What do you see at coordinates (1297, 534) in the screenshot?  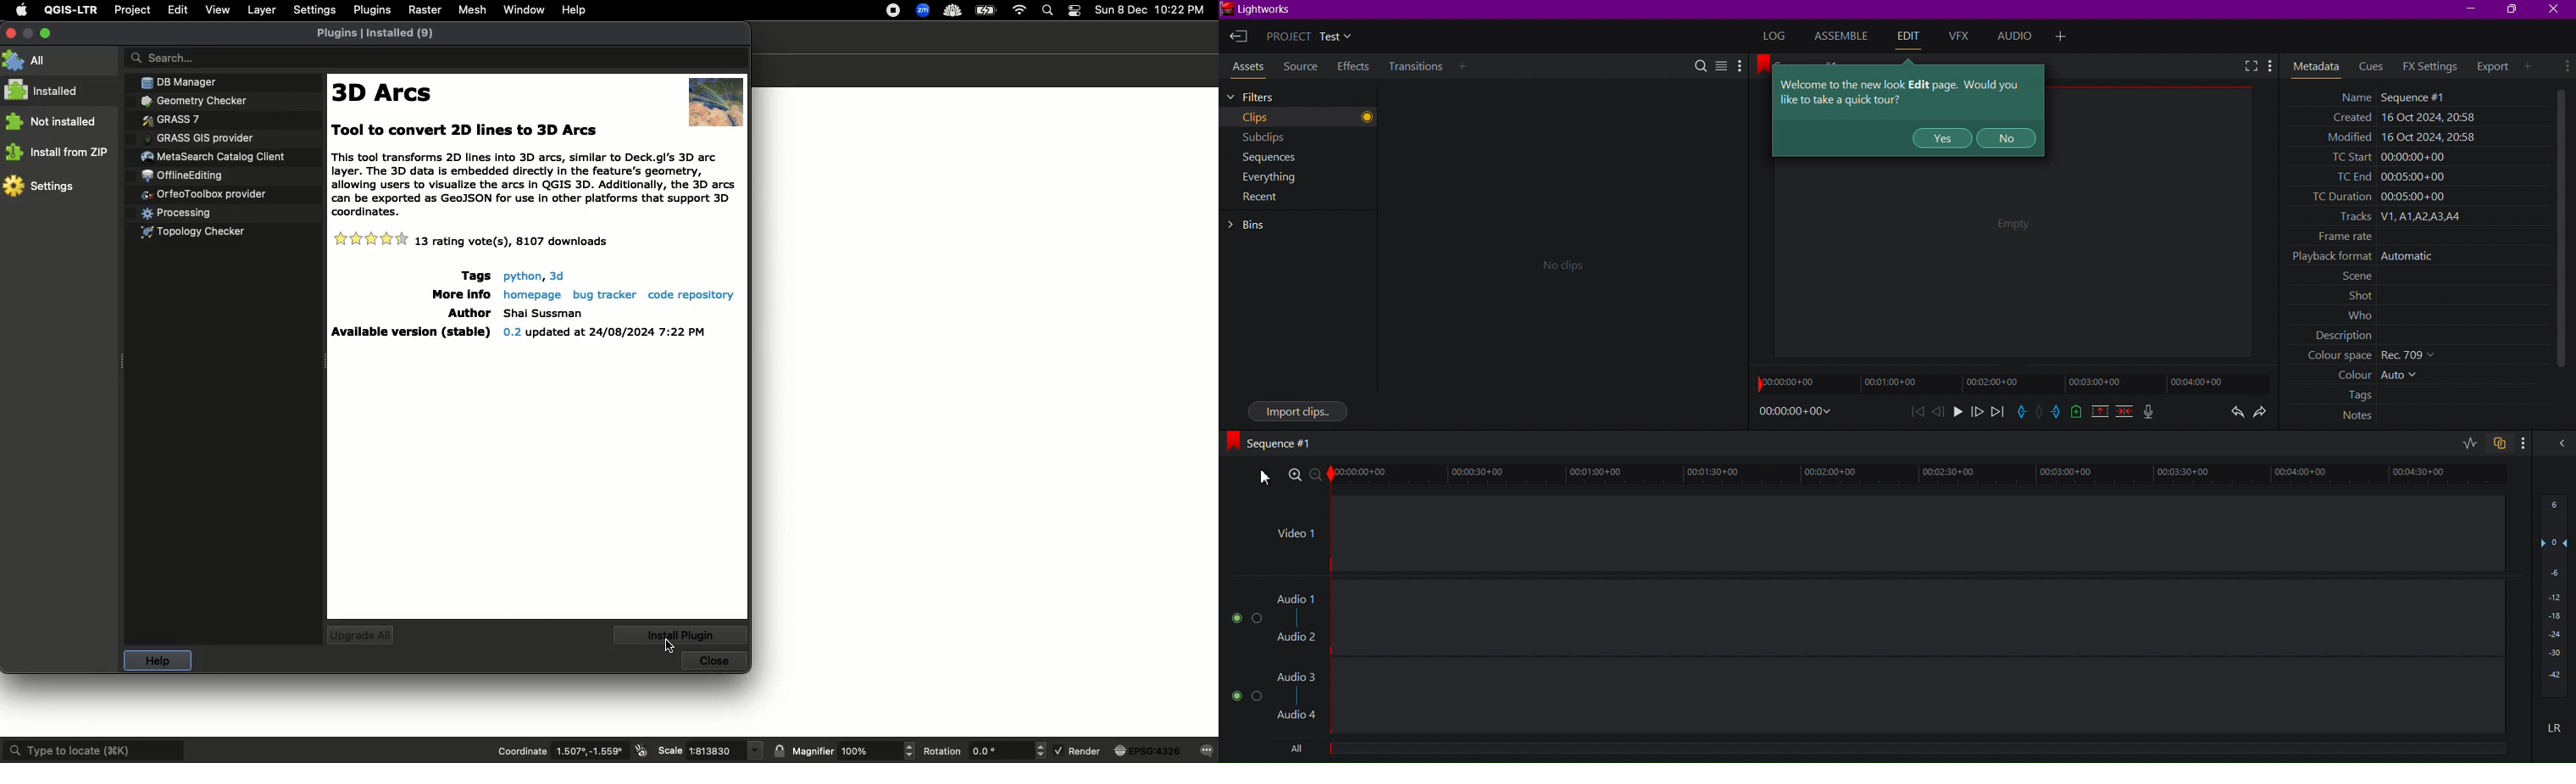 I see `Video 1` at bounding box center [1297, 534].